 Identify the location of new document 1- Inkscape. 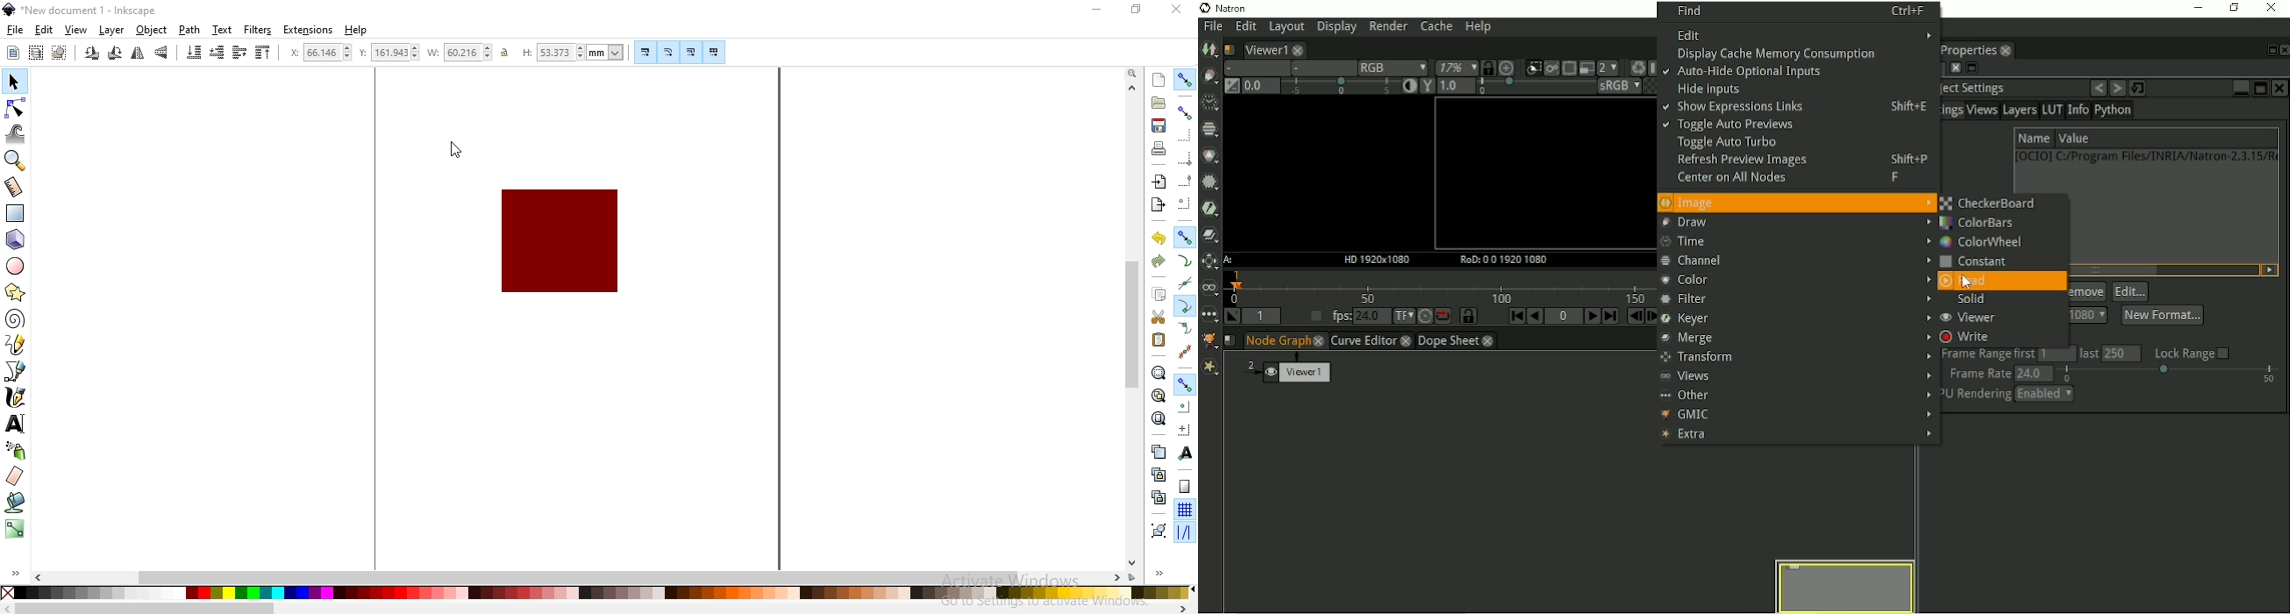
(86, 11).